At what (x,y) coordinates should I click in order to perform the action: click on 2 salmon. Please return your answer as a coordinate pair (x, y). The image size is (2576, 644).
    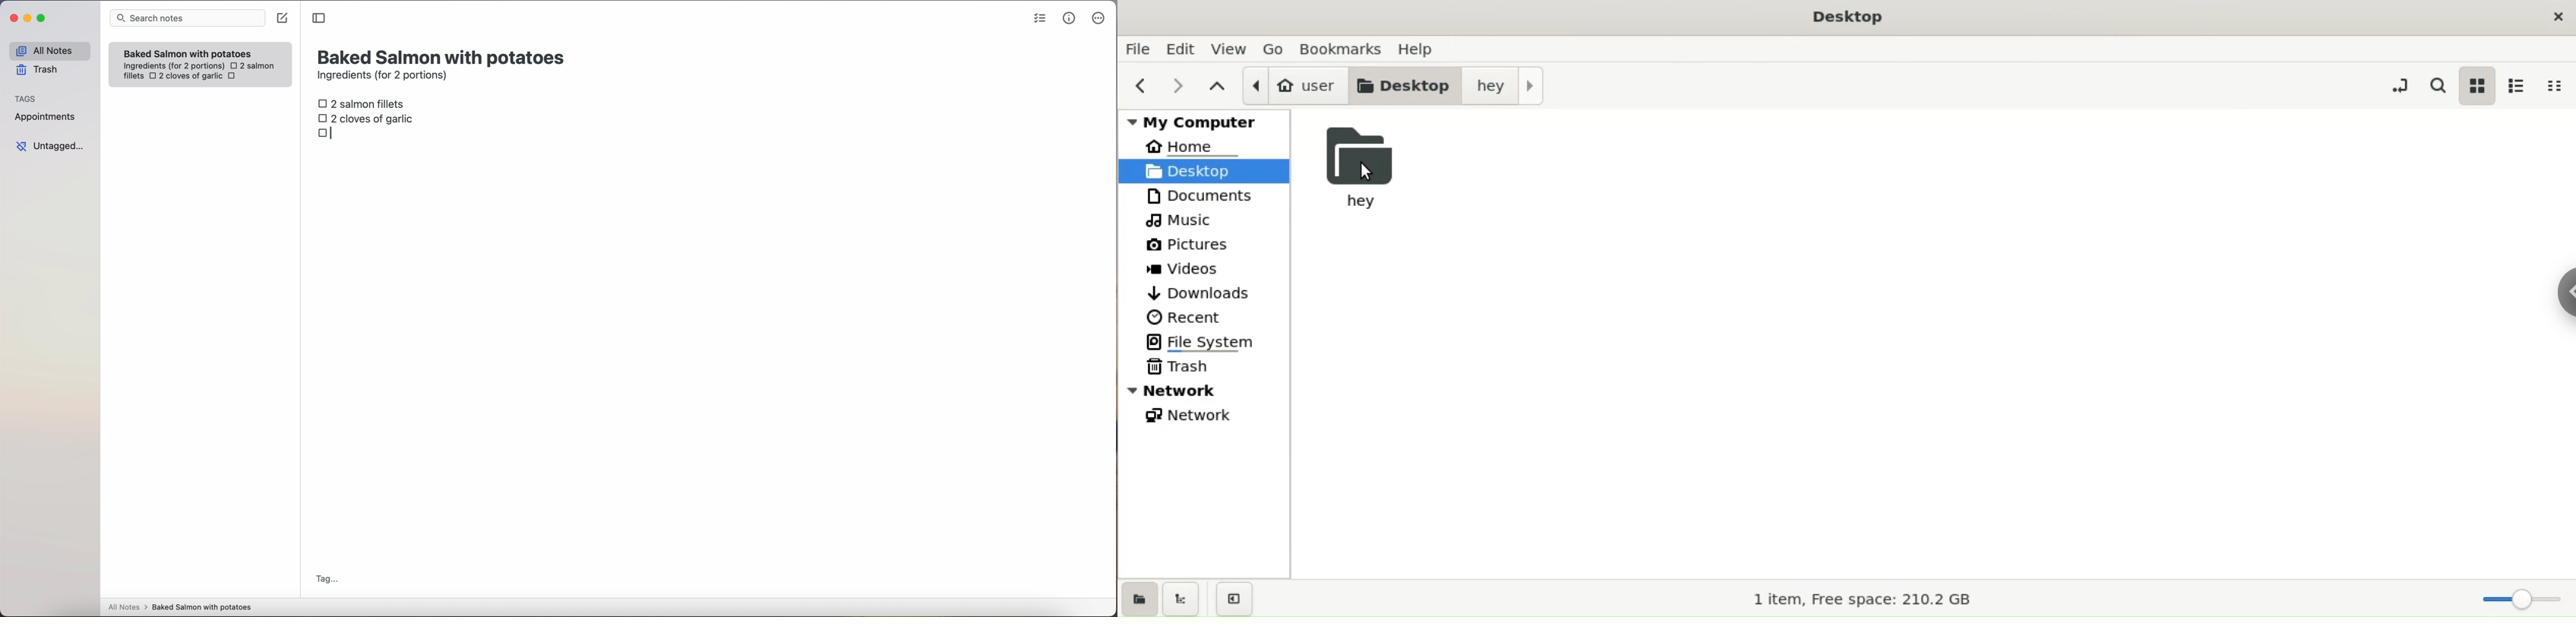
    Looking at the image, I should click on (252, 64).